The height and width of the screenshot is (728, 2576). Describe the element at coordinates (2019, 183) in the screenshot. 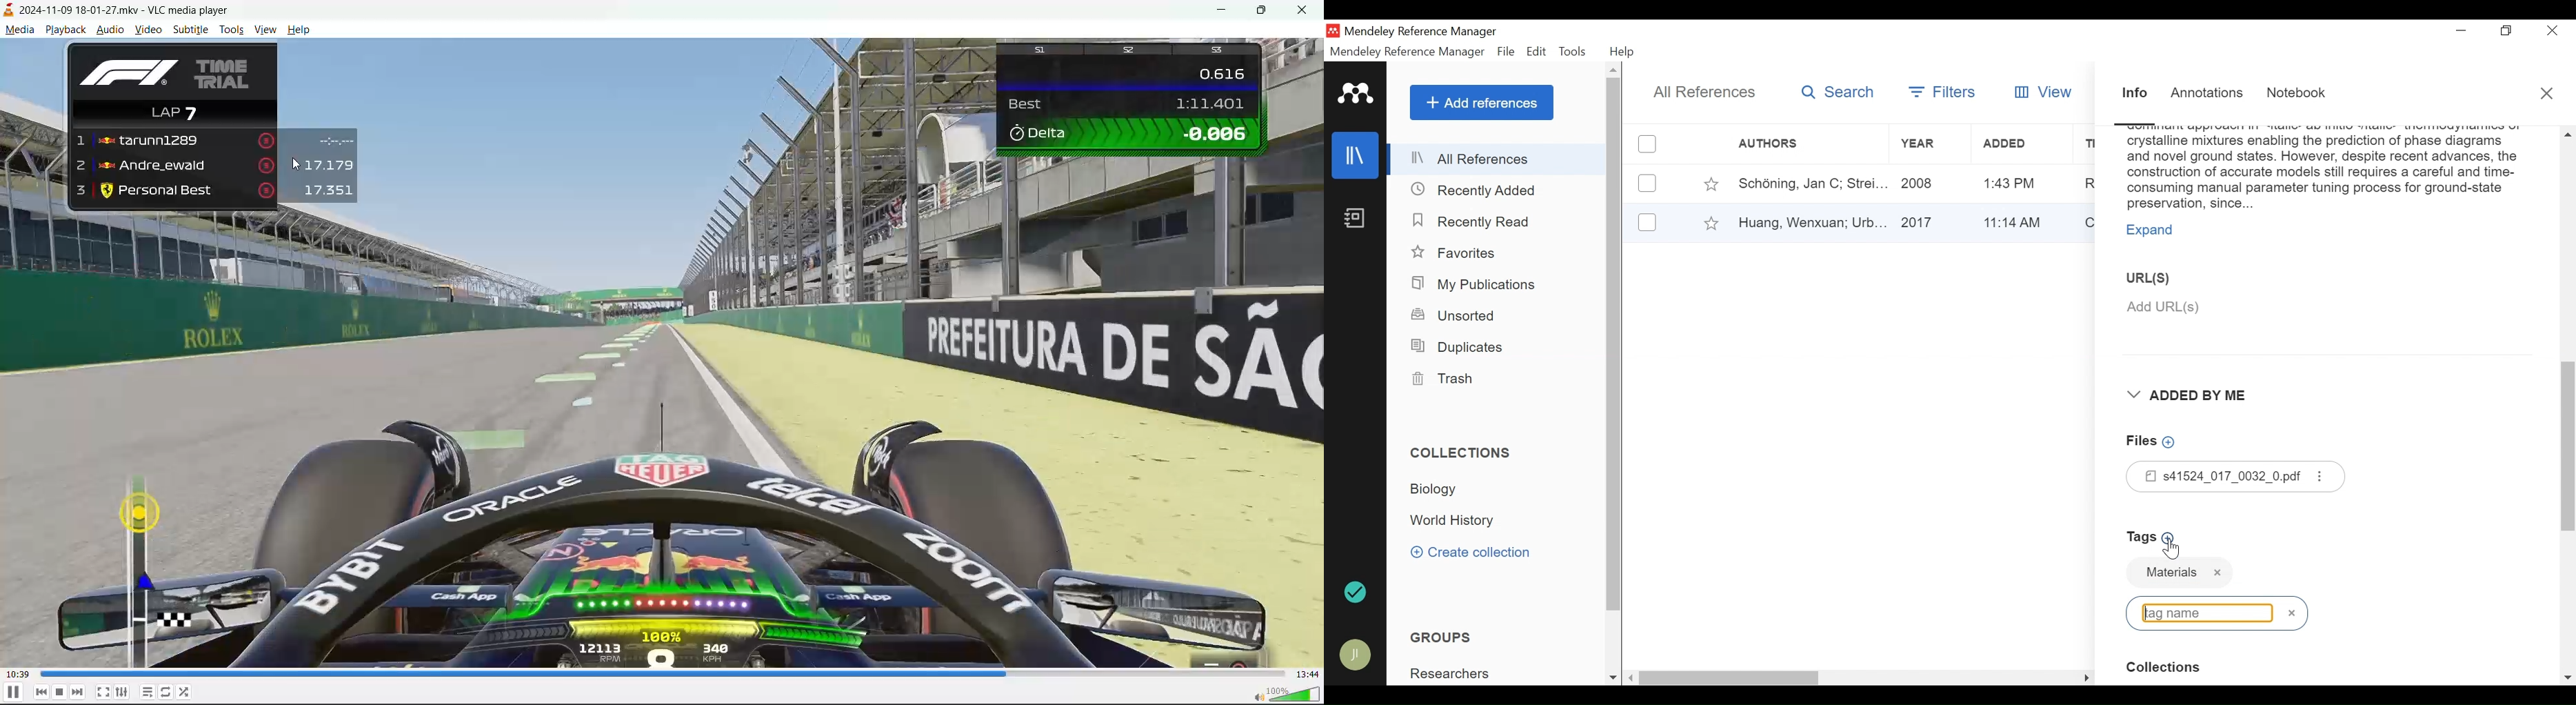

I see `Added` at that location.